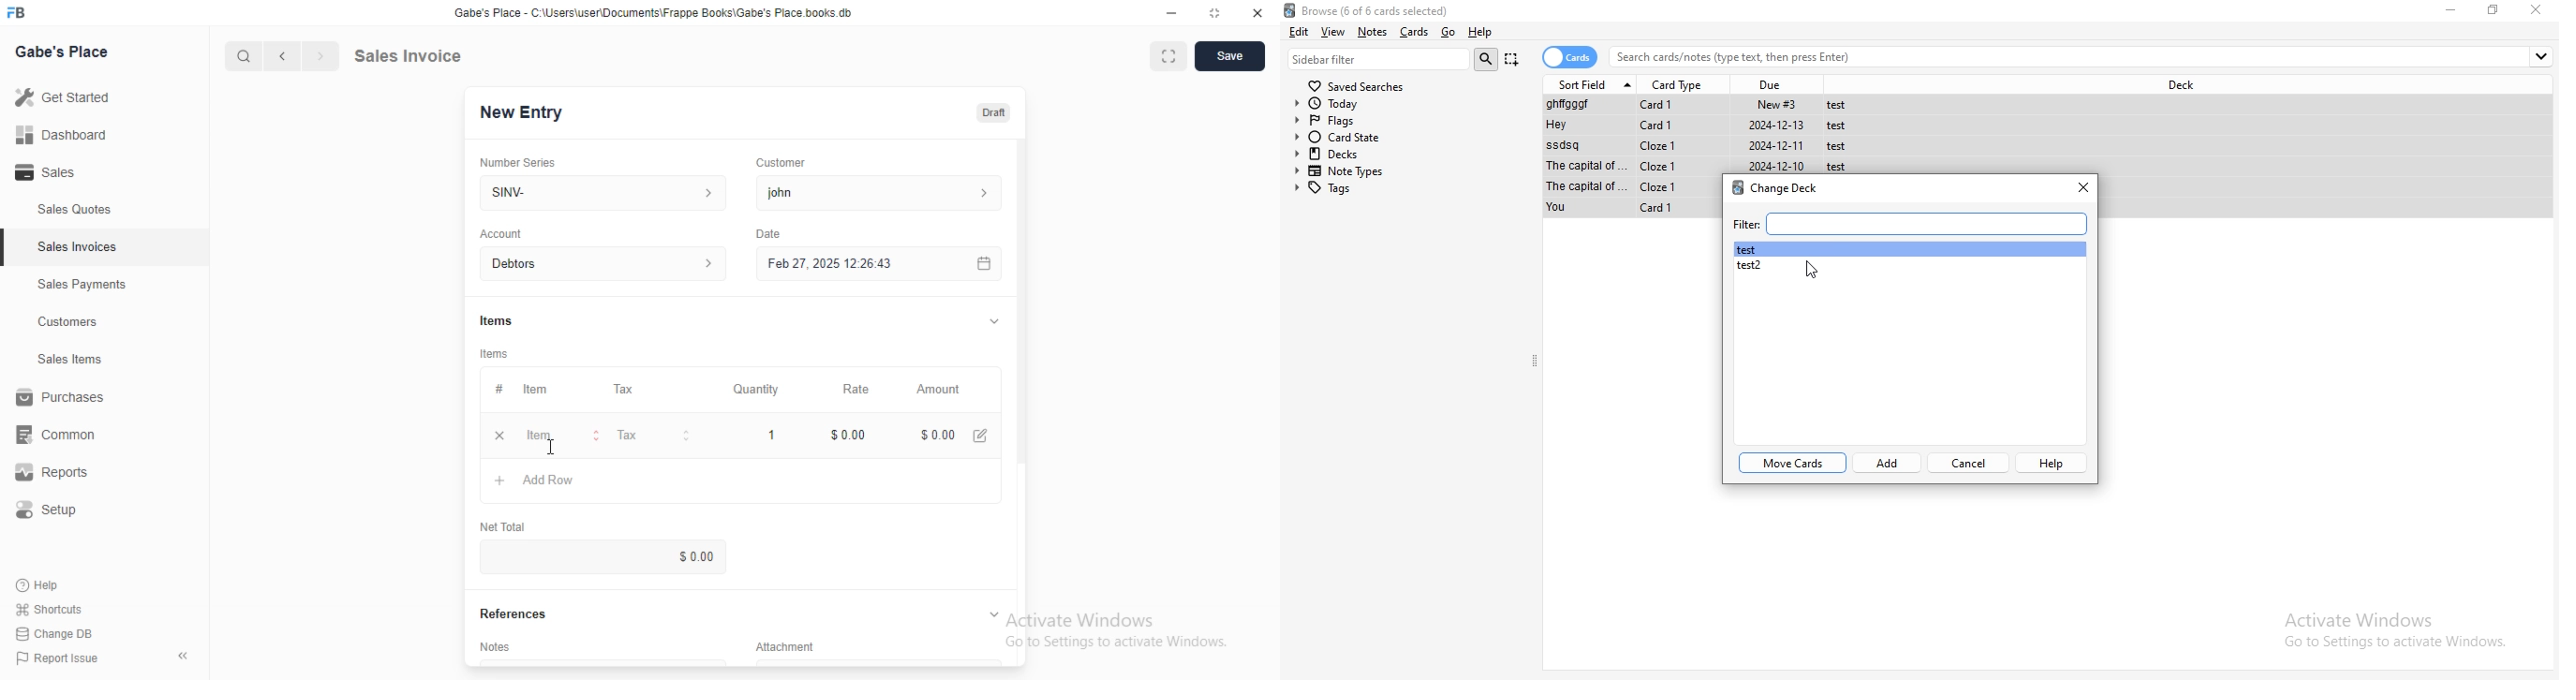 Image resolution: width=2576 pixels, height=700 pixels. I want to click on Add row, so click(539, 481).